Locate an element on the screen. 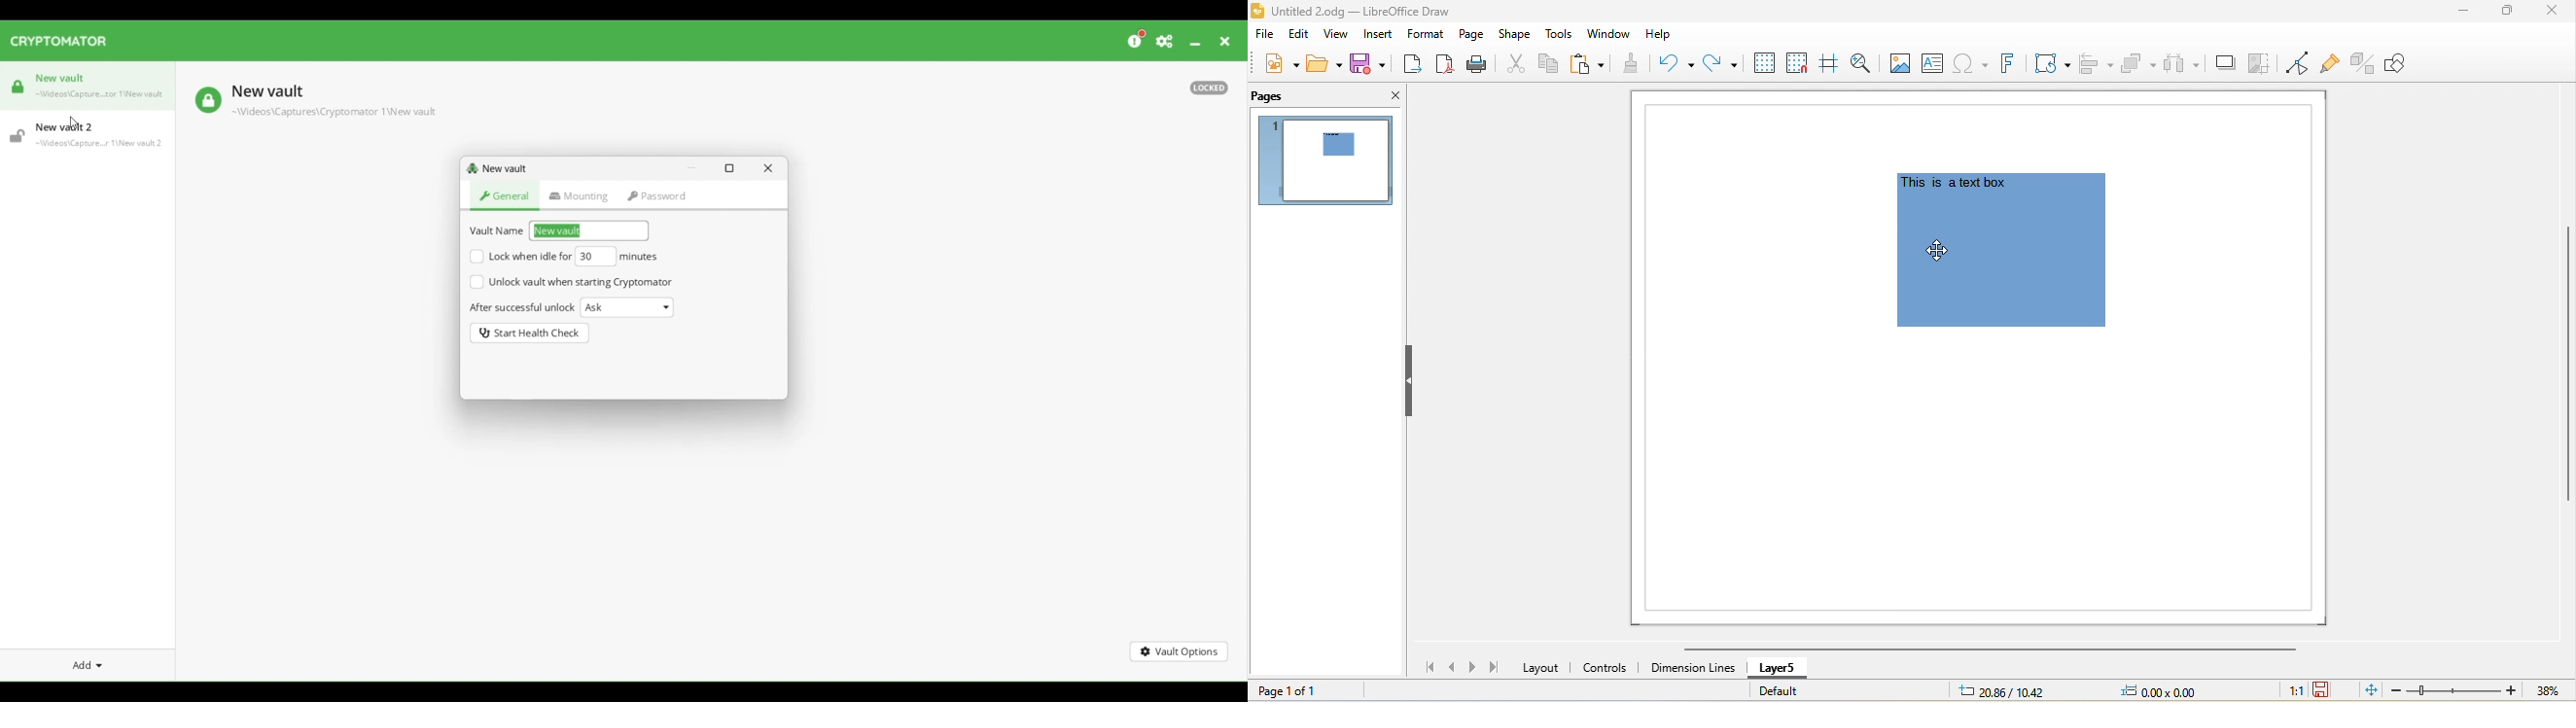 Image resolution: width=2576 pixels, height=728 pixels. transformation is located at coordinates (2053, 64).